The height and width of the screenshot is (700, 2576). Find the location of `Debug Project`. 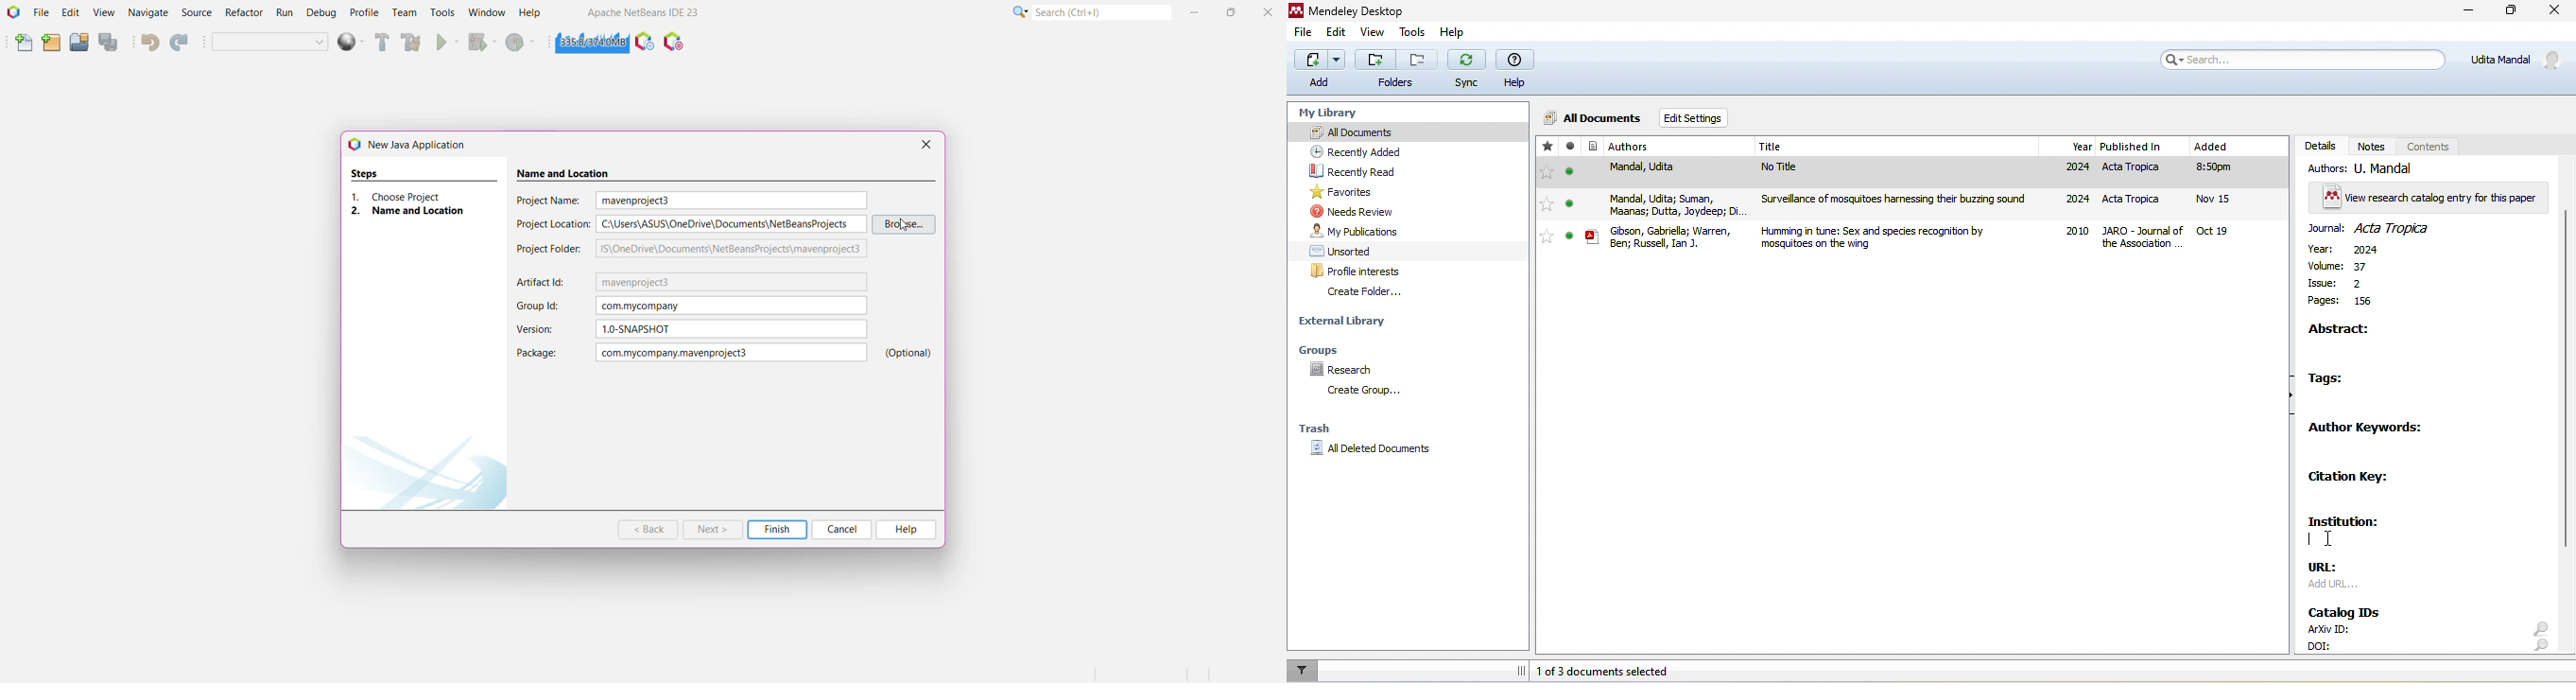

Debug Project is located at coordinates (479, 42).